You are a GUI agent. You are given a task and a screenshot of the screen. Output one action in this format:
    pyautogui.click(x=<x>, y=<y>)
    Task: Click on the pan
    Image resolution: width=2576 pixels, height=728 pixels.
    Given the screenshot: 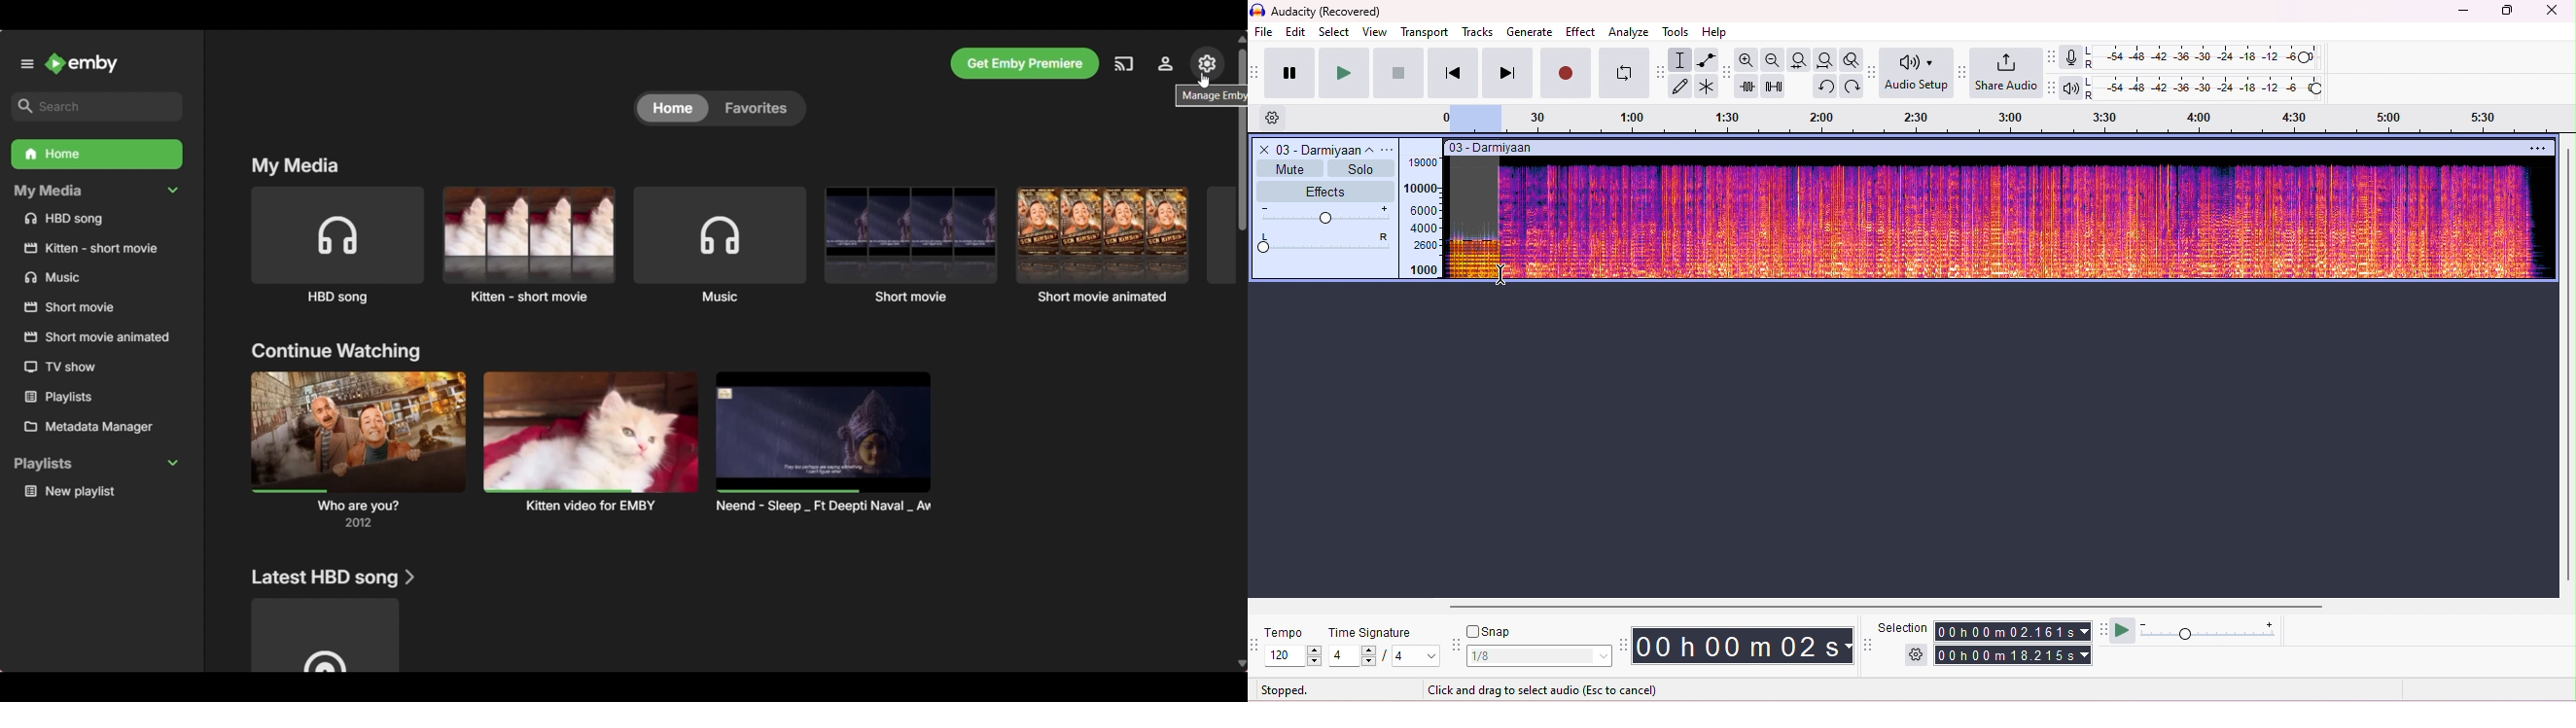 What is the action you would take?
    pyautogui.click(x=1324, y=244)
    